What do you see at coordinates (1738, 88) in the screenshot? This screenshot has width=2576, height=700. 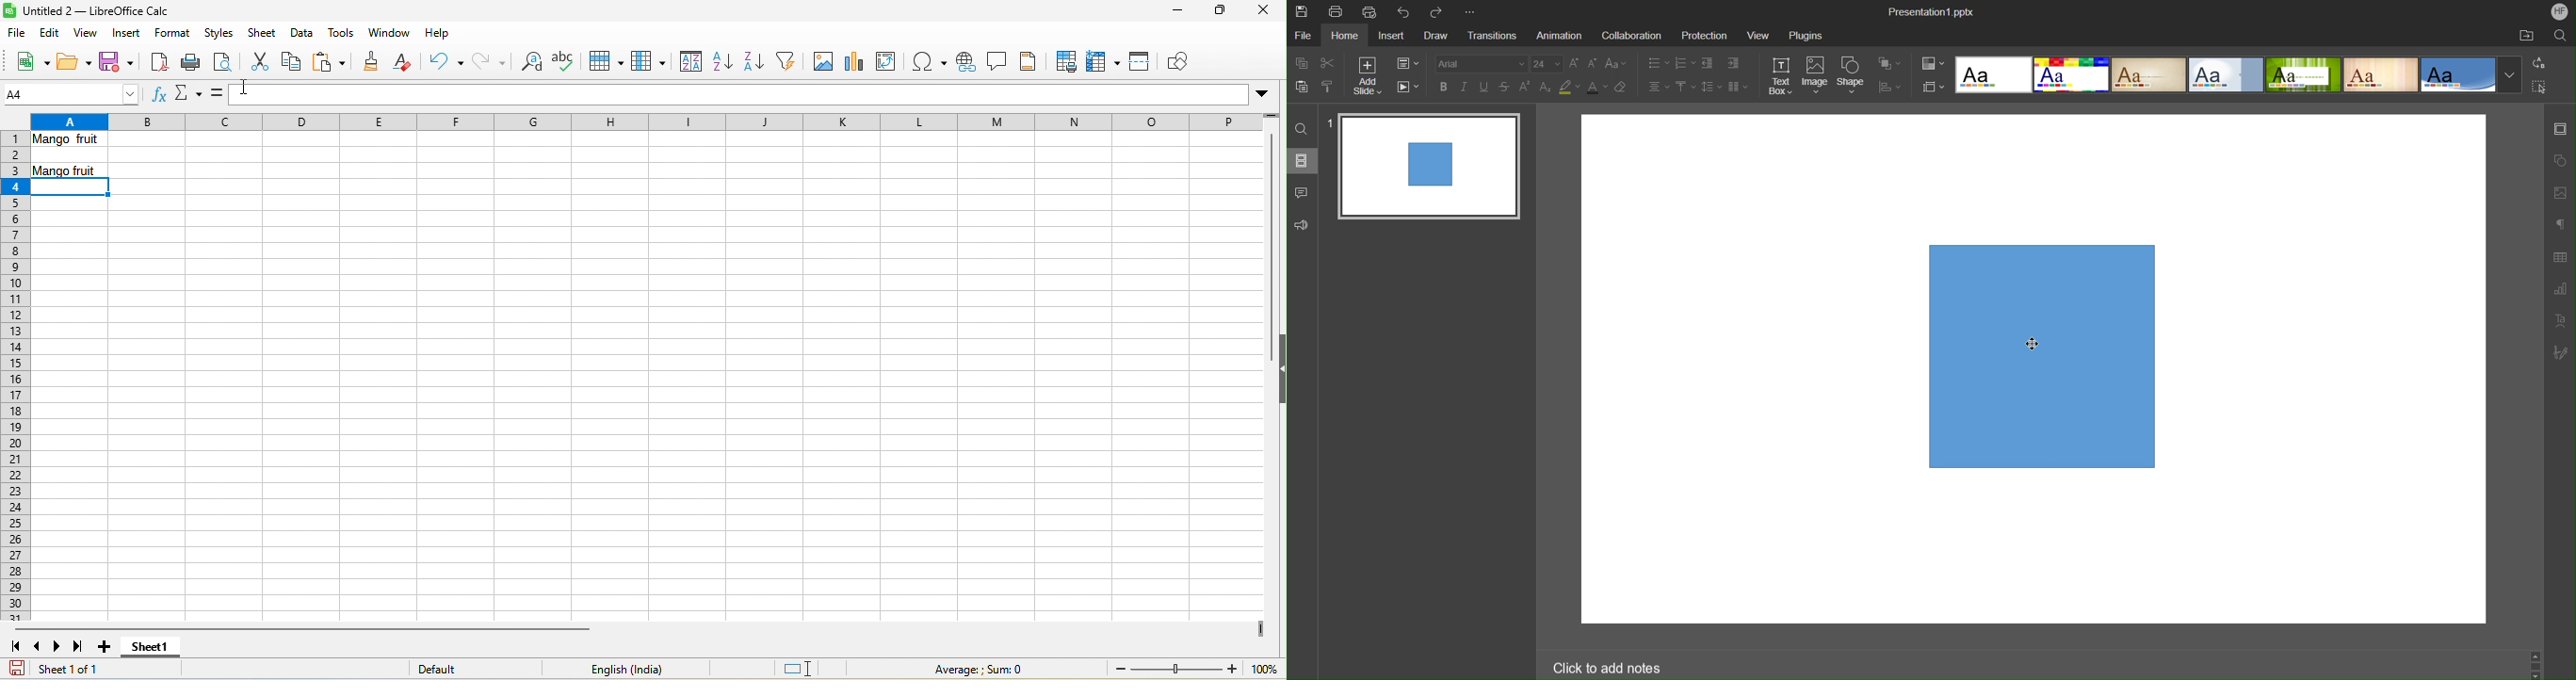 I see `Columns` at bounding box center [1738, 88].